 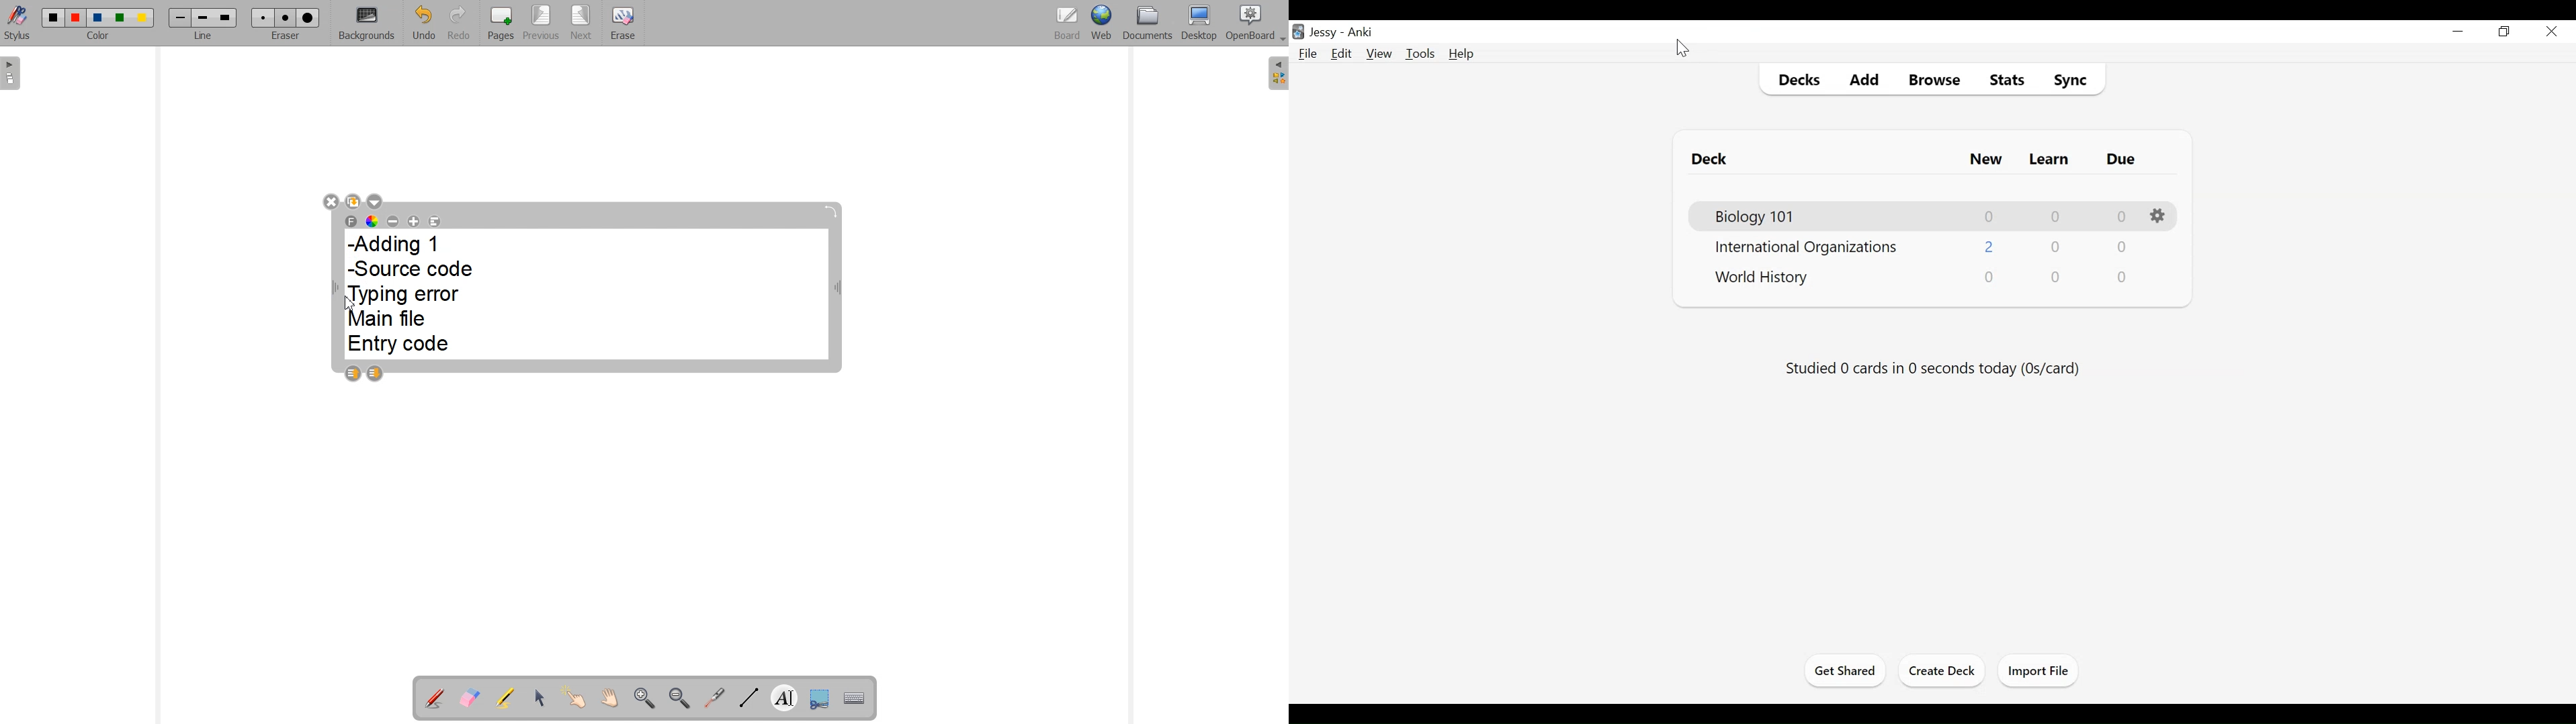 I want to click on New Card", so click(x=1988, y=277).